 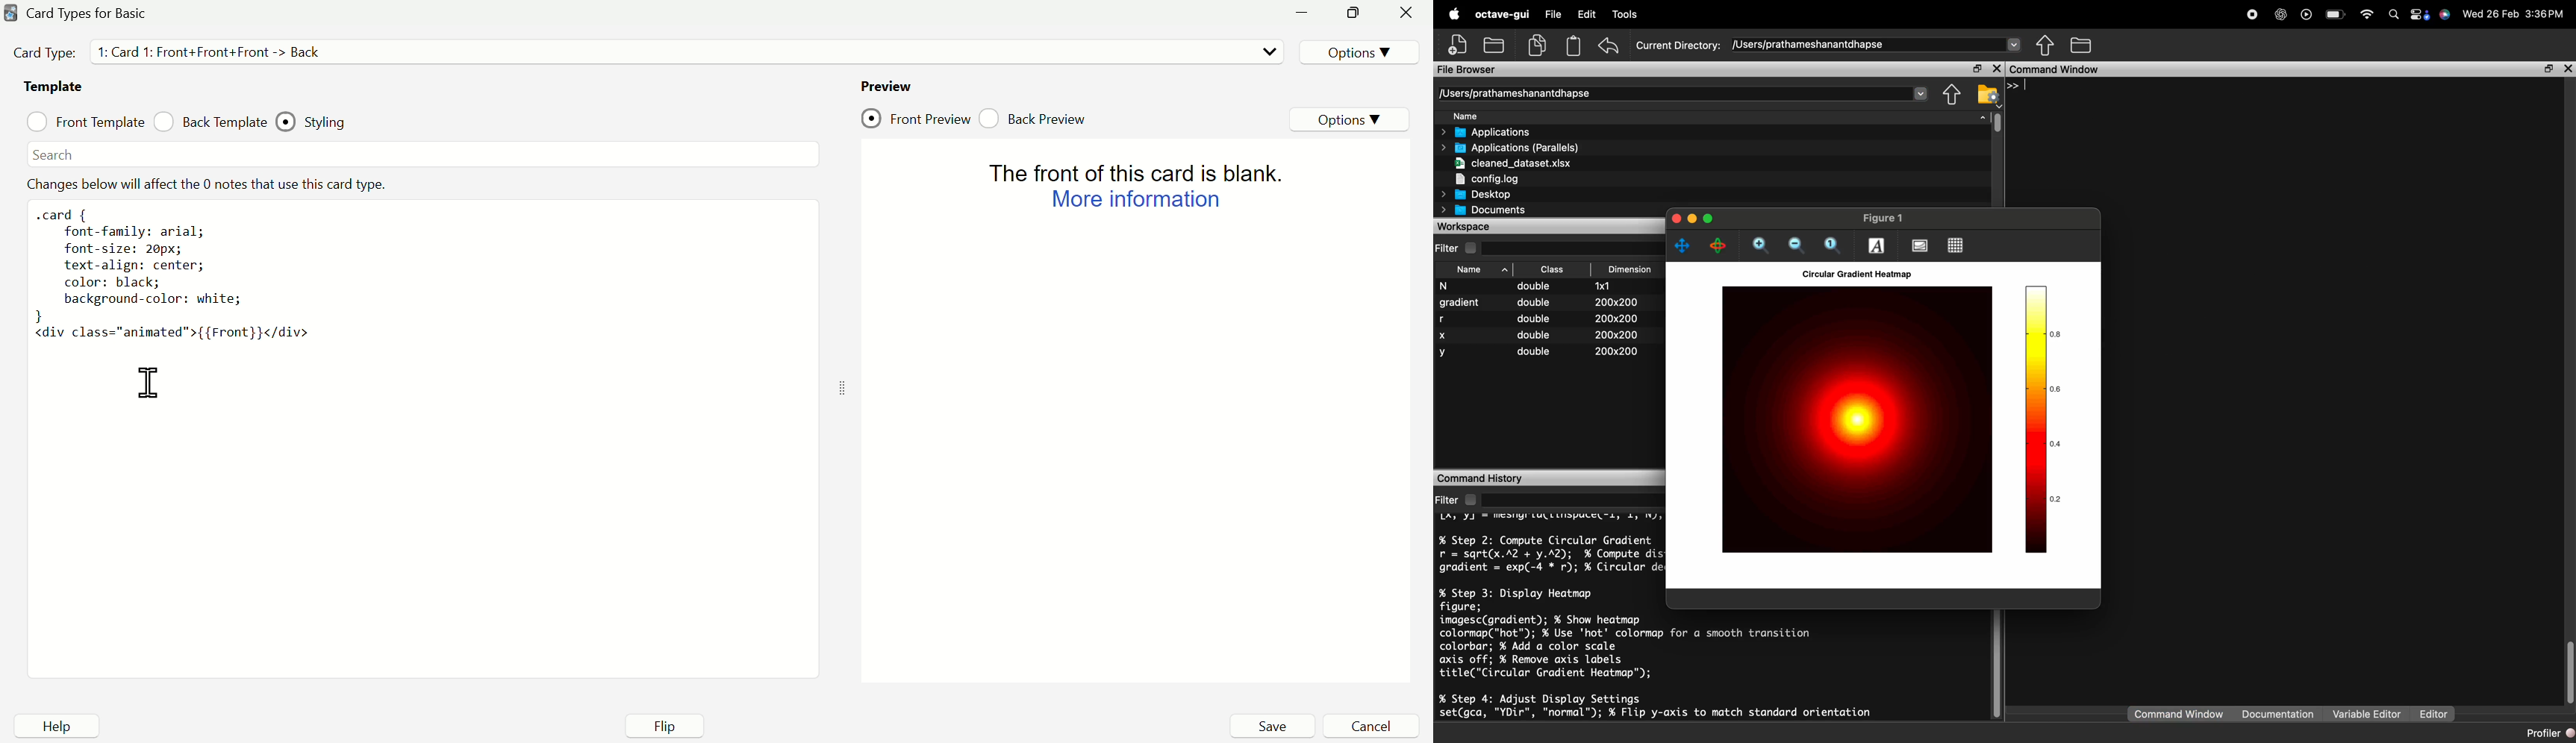 I want to click on Front Template, so click(x=85, y=122).